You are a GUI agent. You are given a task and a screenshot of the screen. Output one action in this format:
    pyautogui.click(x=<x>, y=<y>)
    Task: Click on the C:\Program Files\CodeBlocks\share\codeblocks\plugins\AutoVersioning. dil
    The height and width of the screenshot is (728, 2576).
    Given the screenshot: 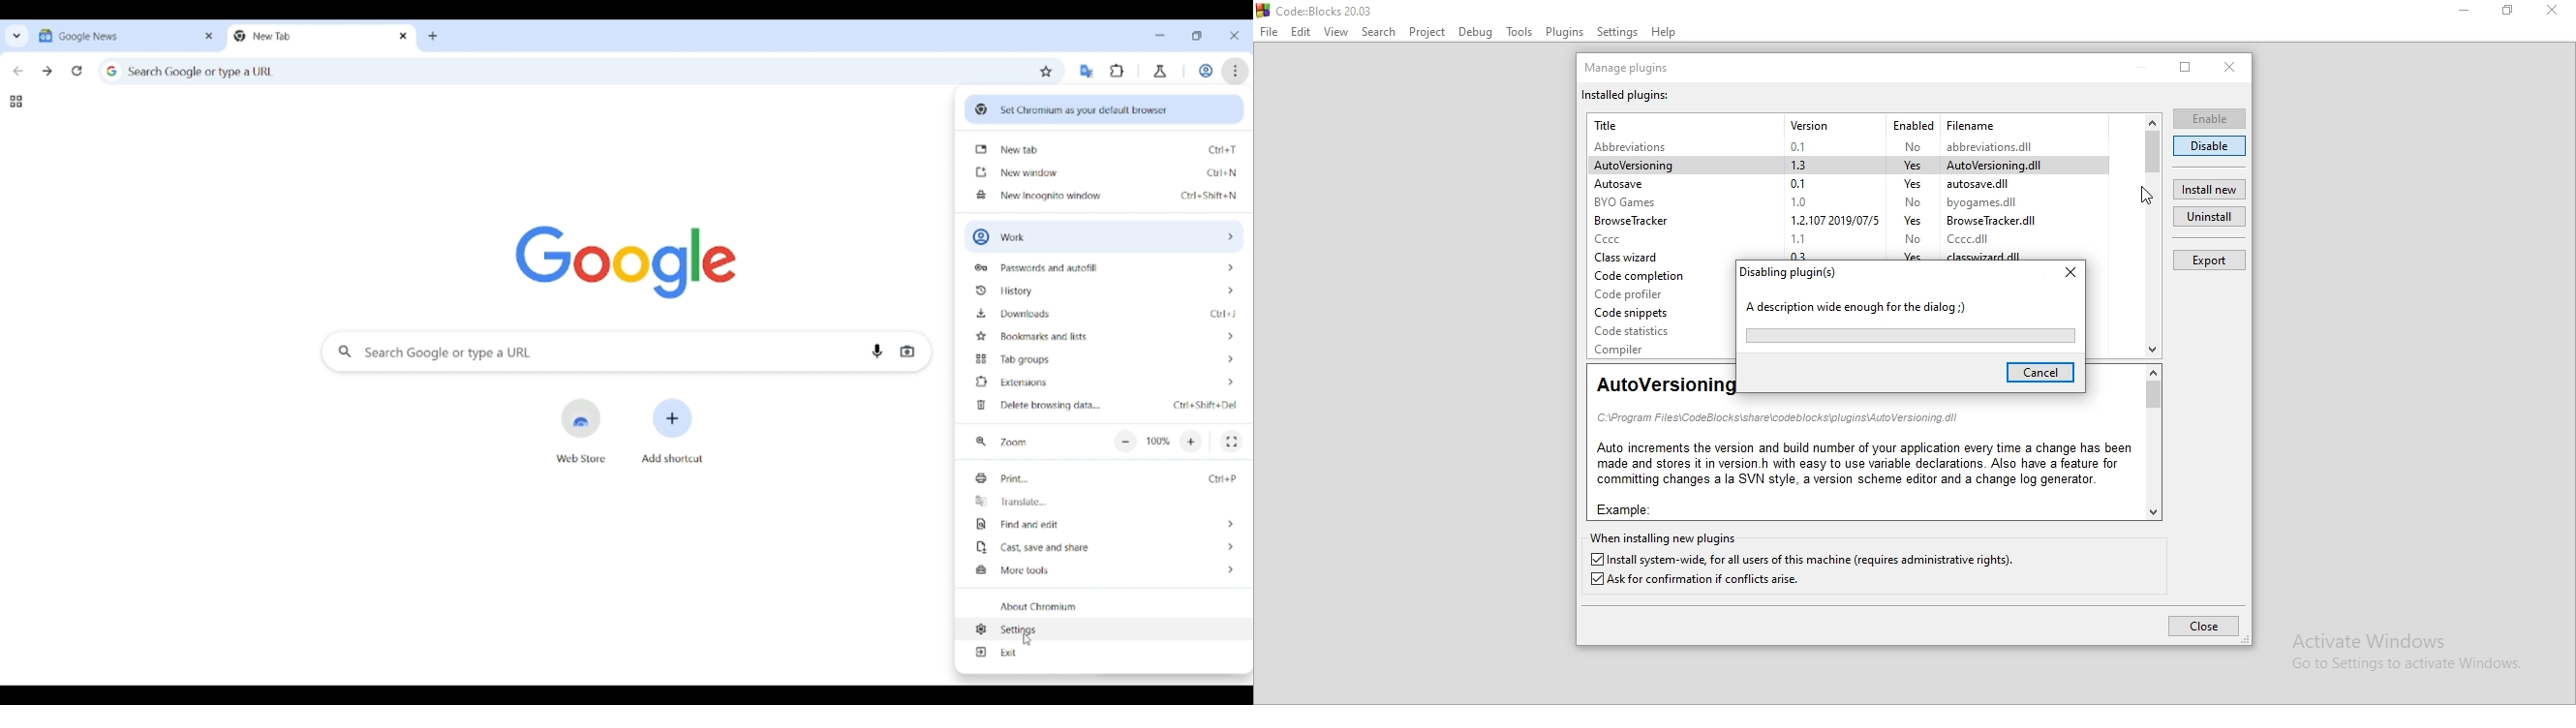 What is the action you would take?
    pyautogui.click(x=1778, y=418)
    